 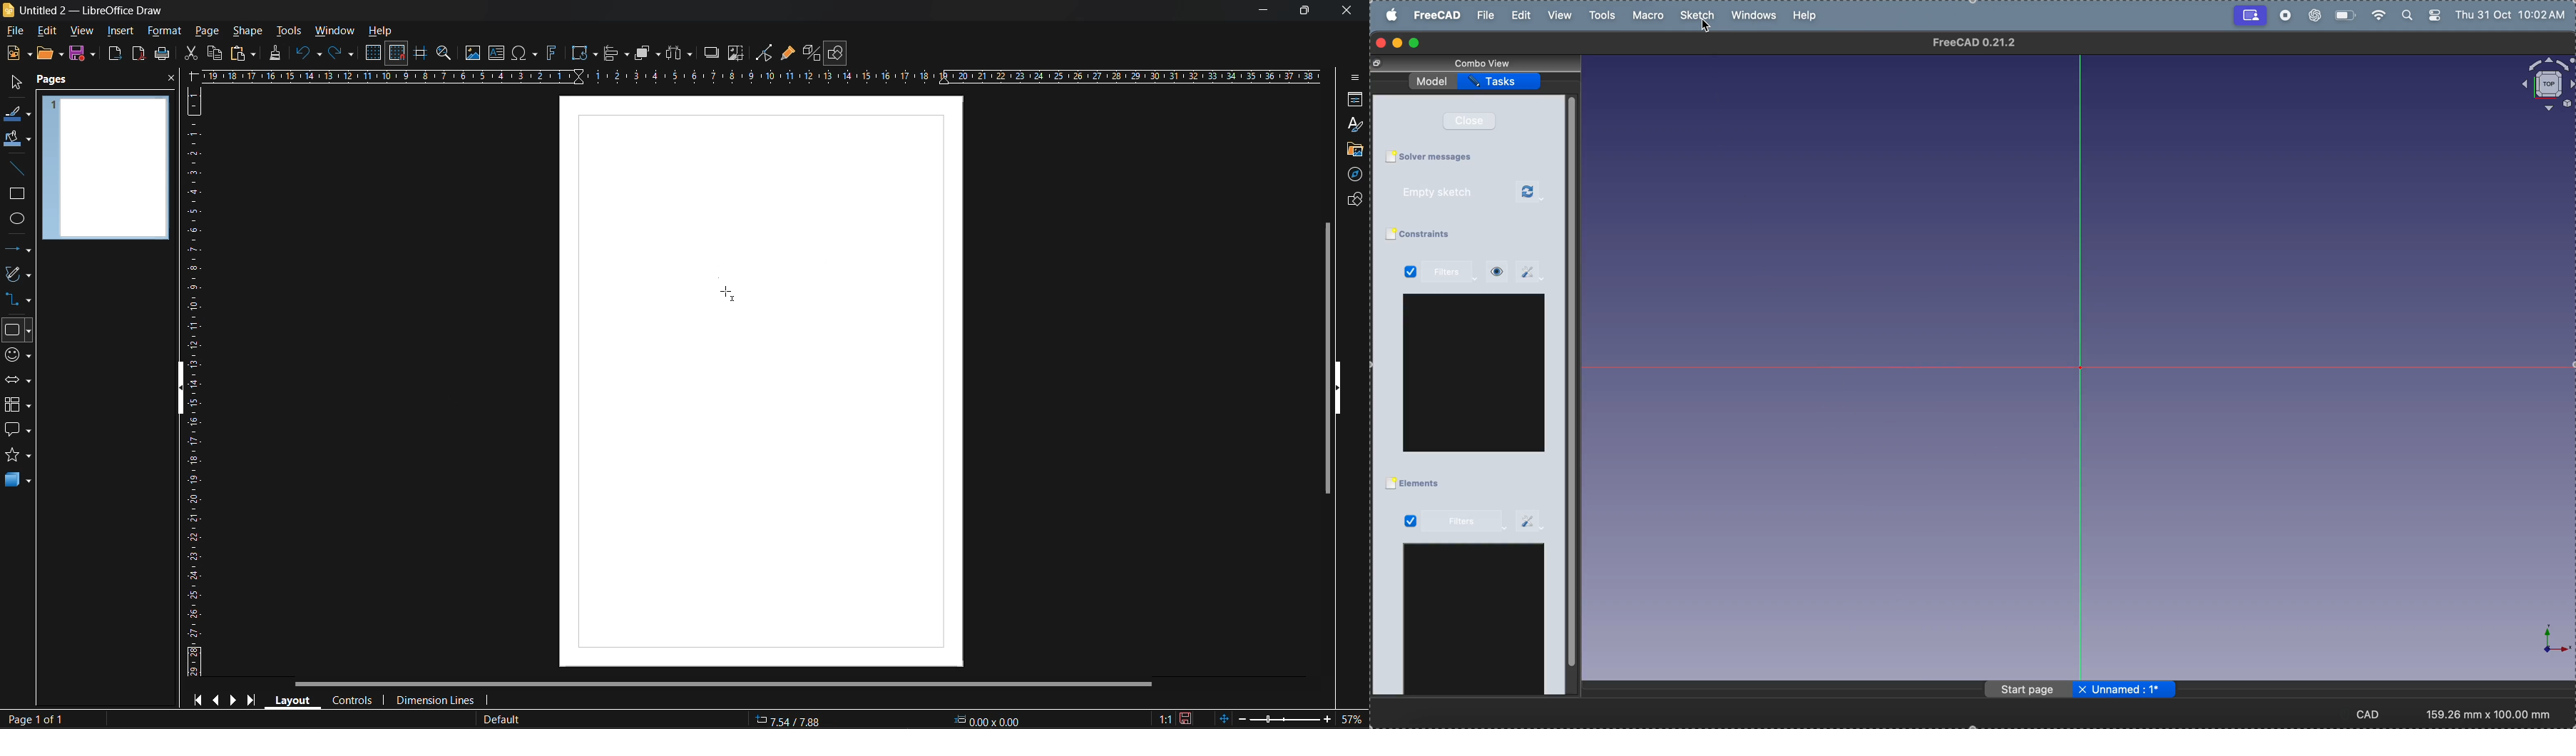 What do you see at coordinates (214, 53) in the screenshot?
I see `copy` at bounding box center [214, 53].